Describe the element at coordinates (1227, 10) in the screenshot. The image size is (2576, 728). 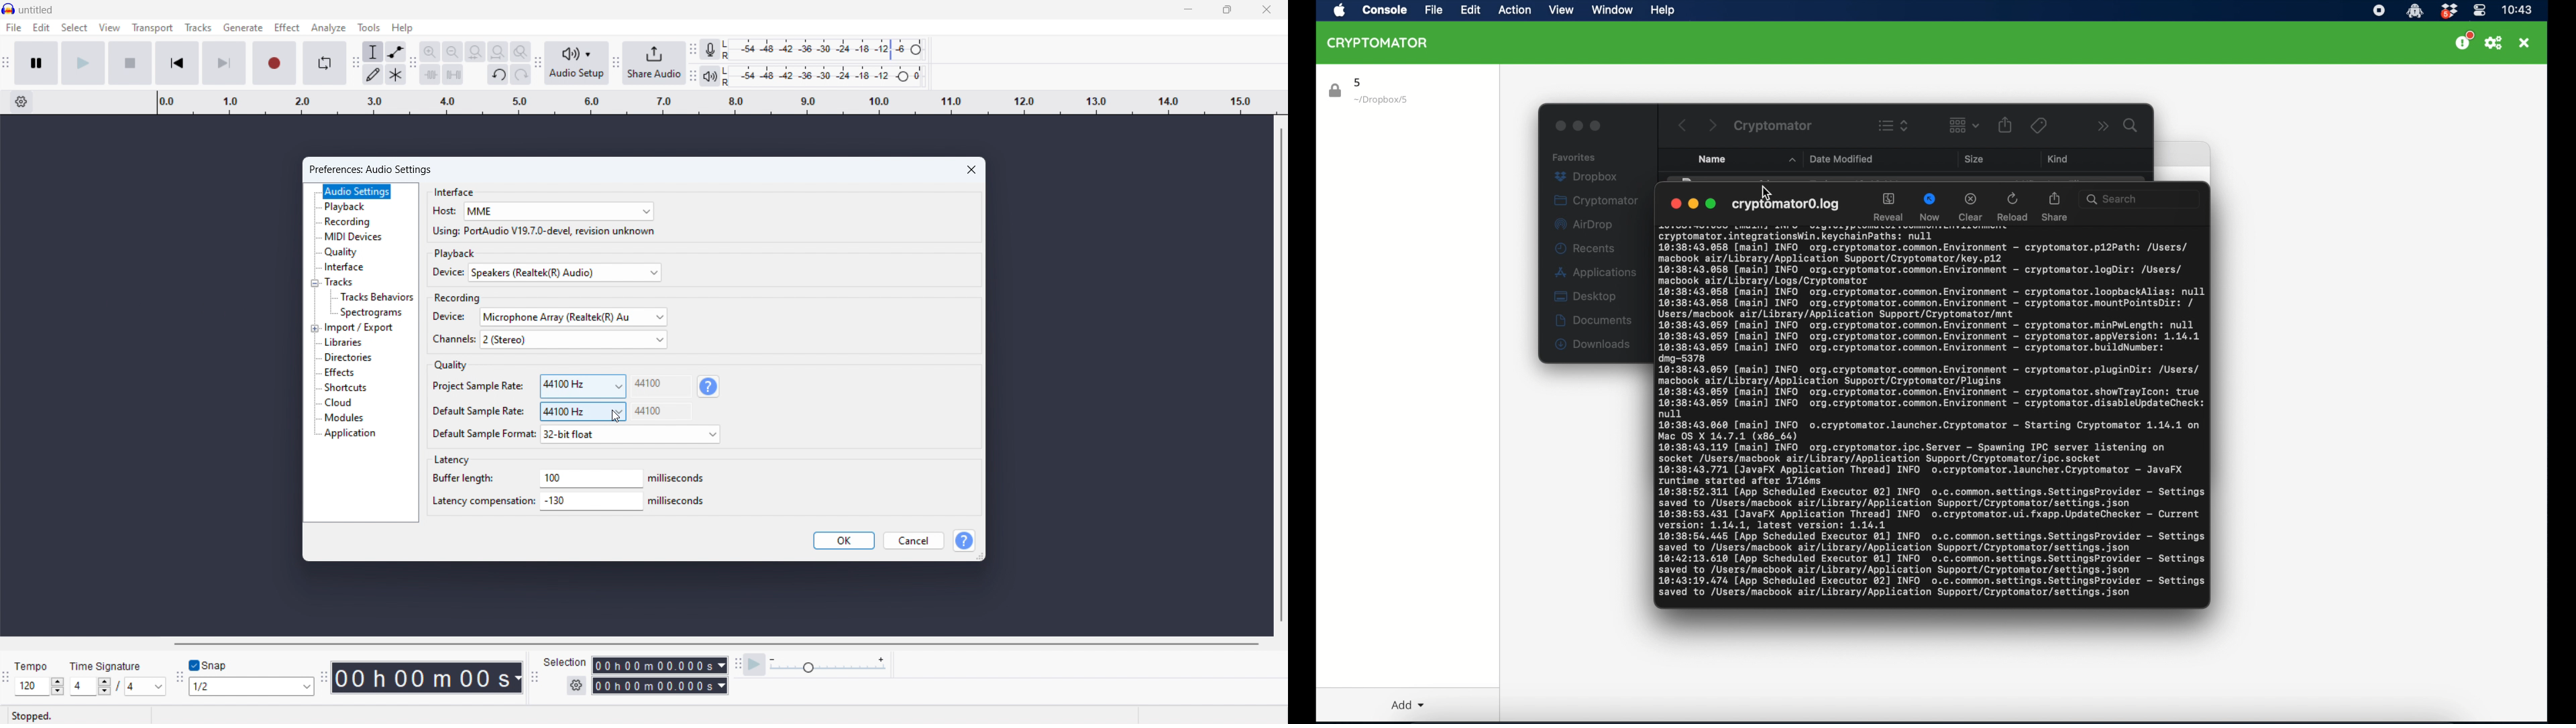
I see `maximize` at that location.